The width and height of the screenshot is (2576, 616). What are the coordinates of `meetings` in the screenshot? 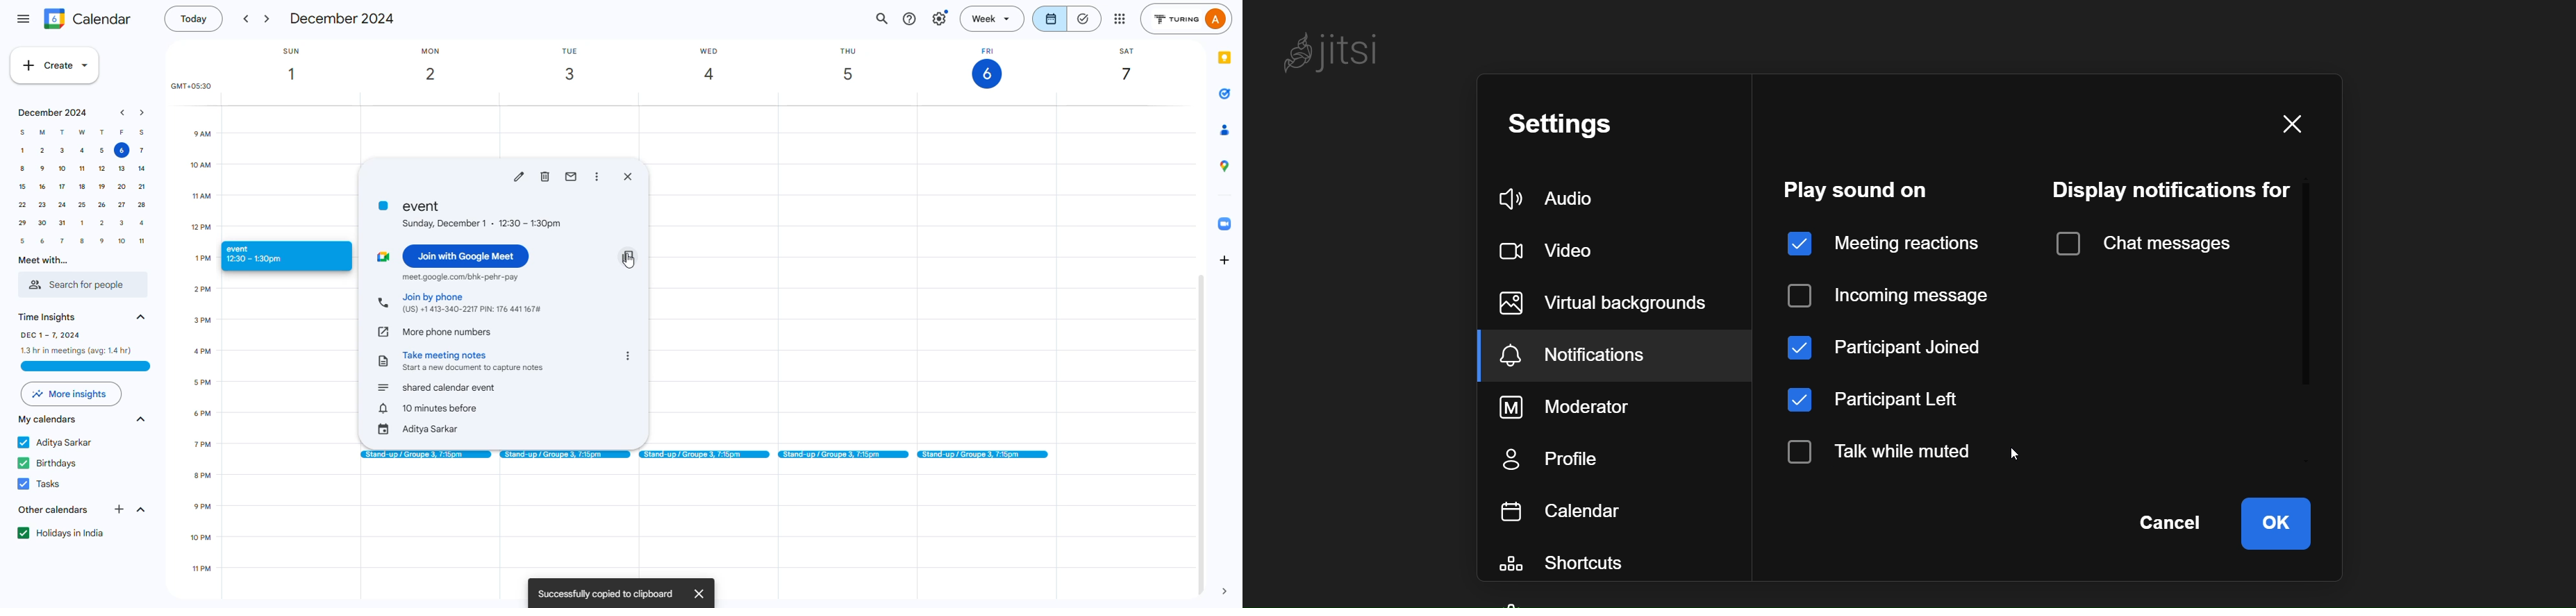 It's located at (423, 454).